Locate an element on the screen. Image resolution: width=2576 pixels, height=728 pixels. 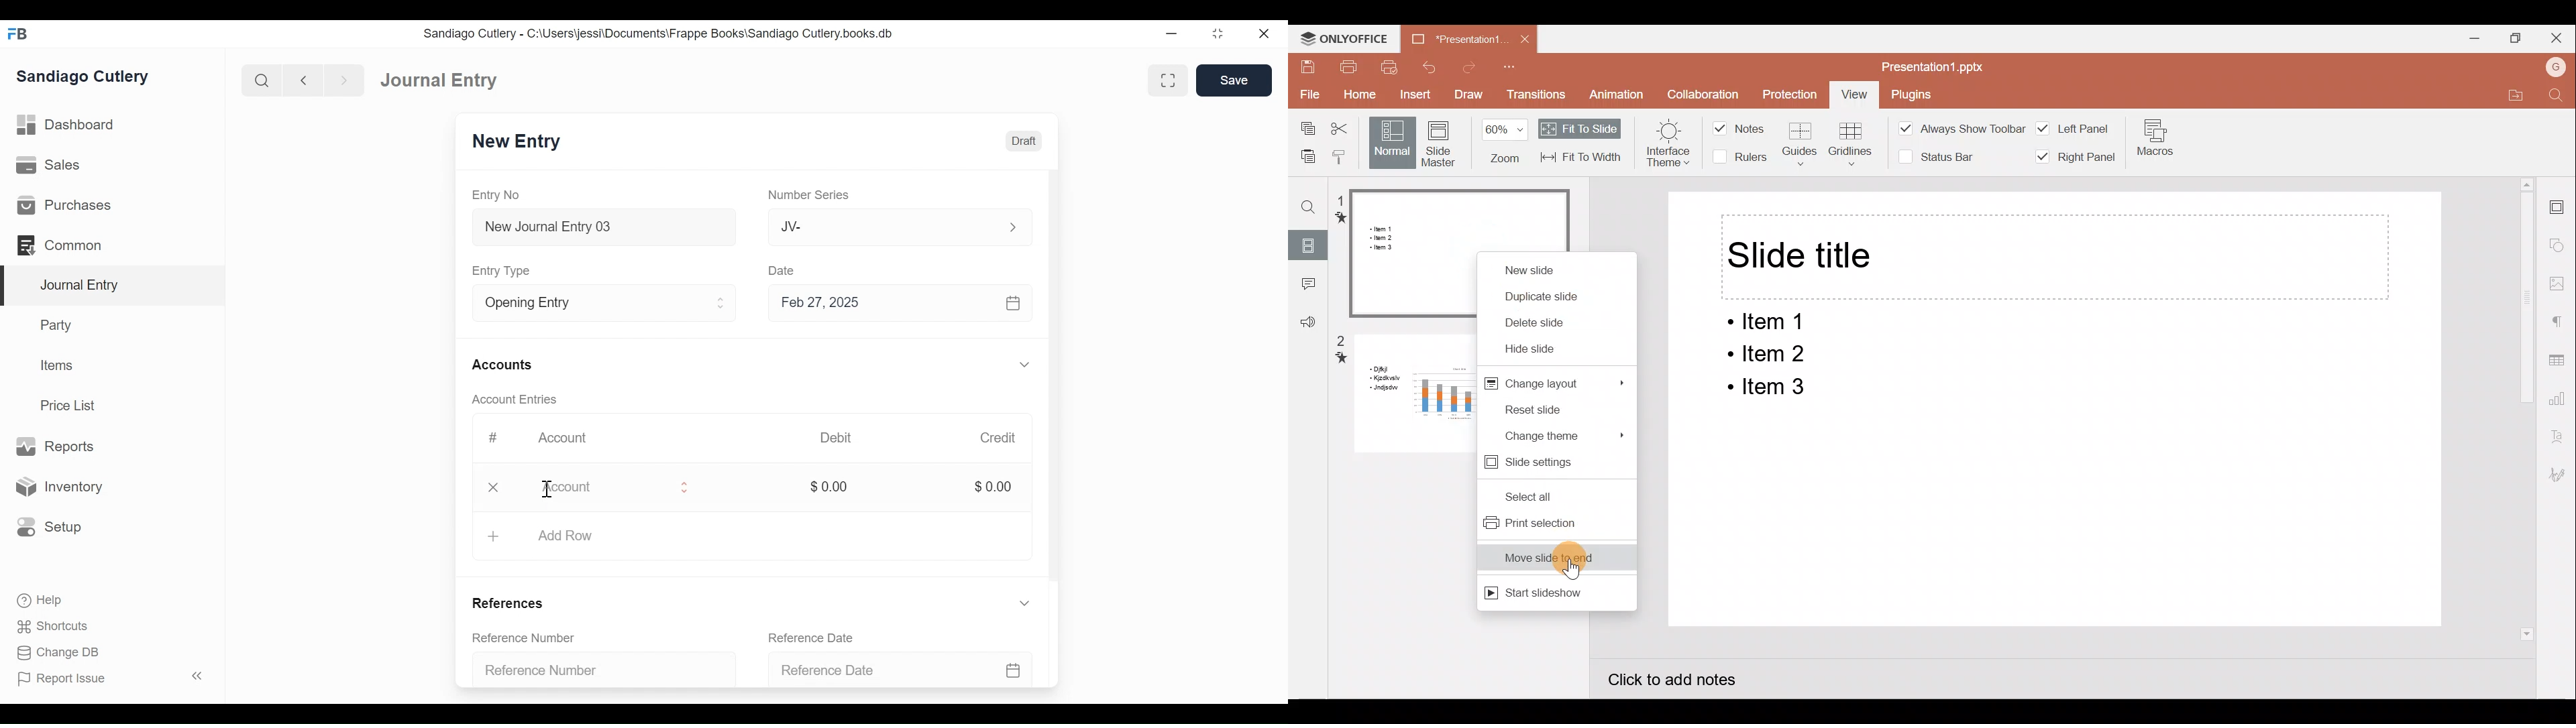
Expand is located at coordinates (1011, 227).